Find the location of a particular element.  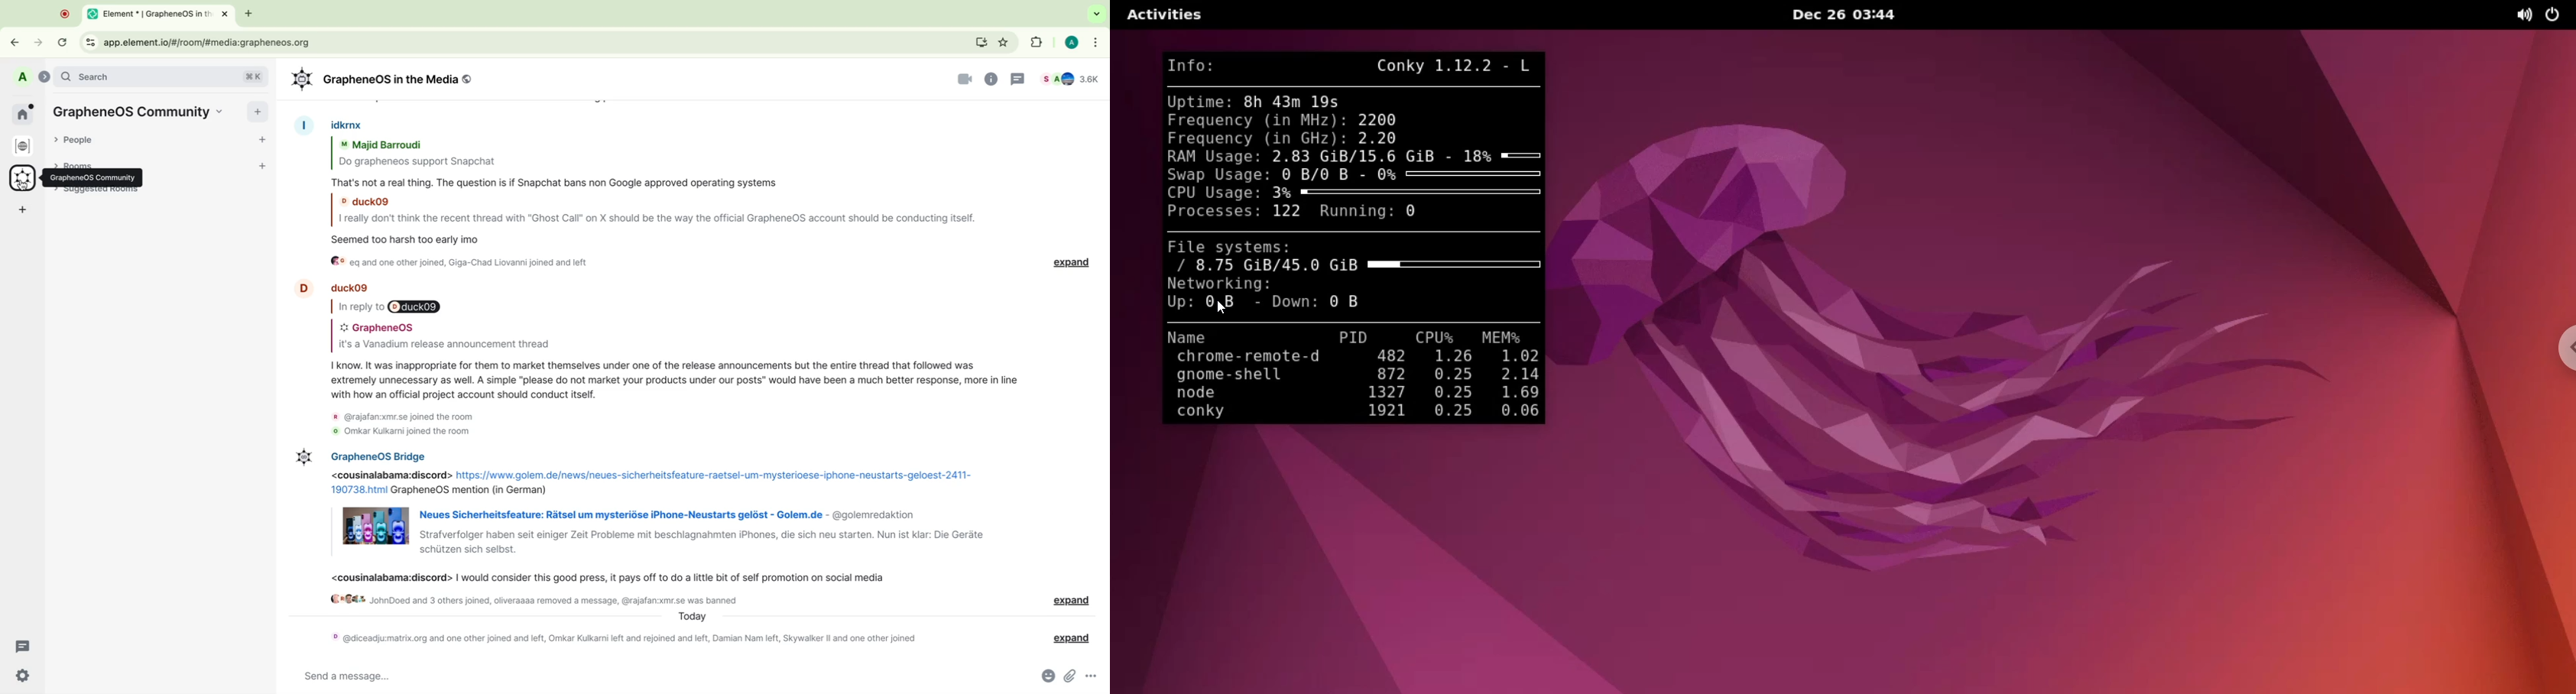

seemed too harsh too early IMO is located at coordinates (418, 237).